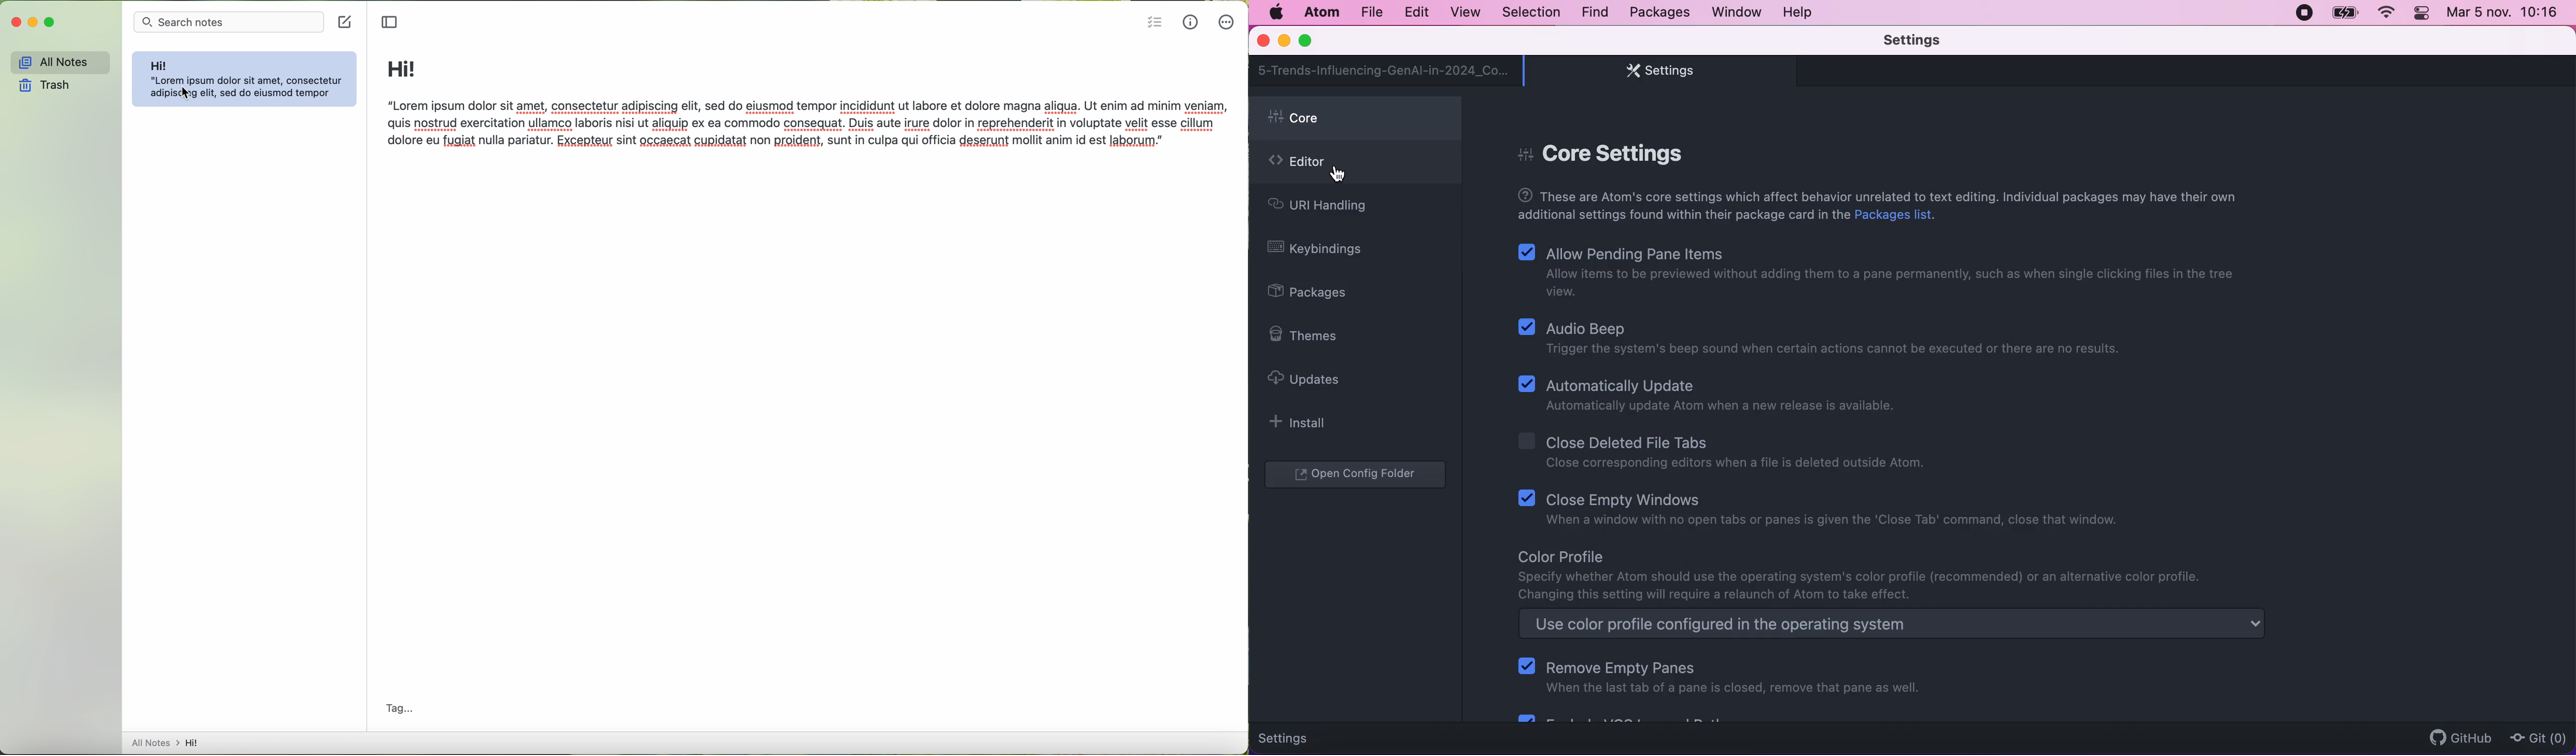 The height and width of the screenshot is (756, 2576). What do you see at coordinates (1723, 677) in the screenshot?
I see `remove empty panes` at bounding box center [1723, 677].